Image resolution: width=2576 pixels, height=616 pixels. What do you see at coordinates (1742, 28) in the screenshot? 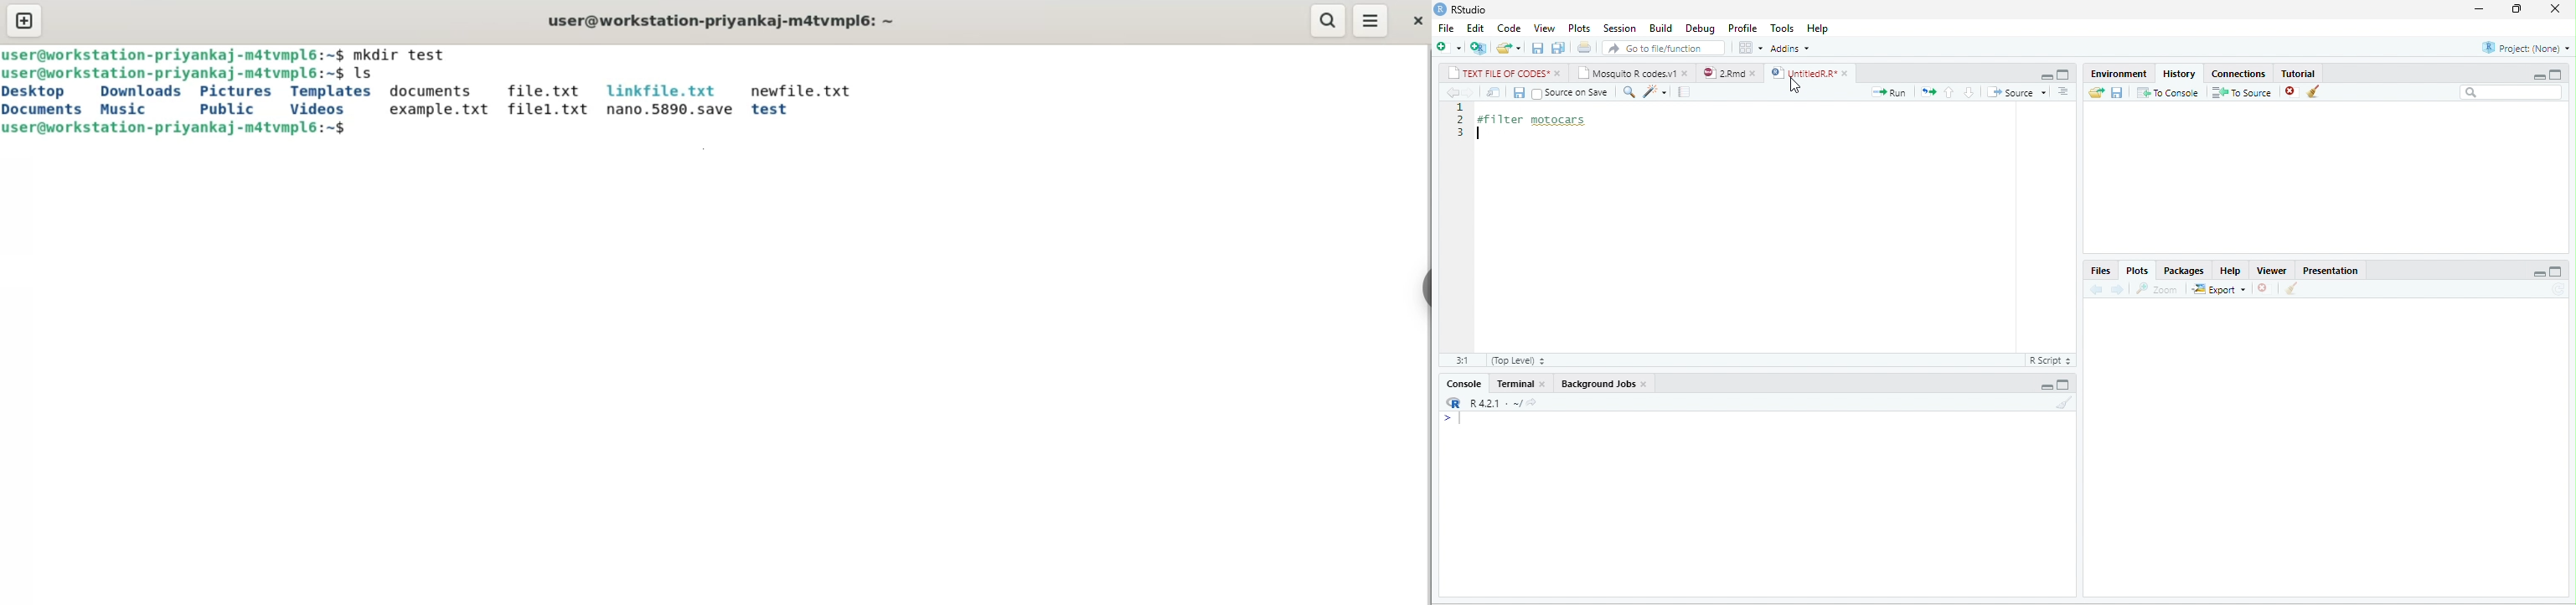
I see `Profile` at bounding box center [1742, 28].